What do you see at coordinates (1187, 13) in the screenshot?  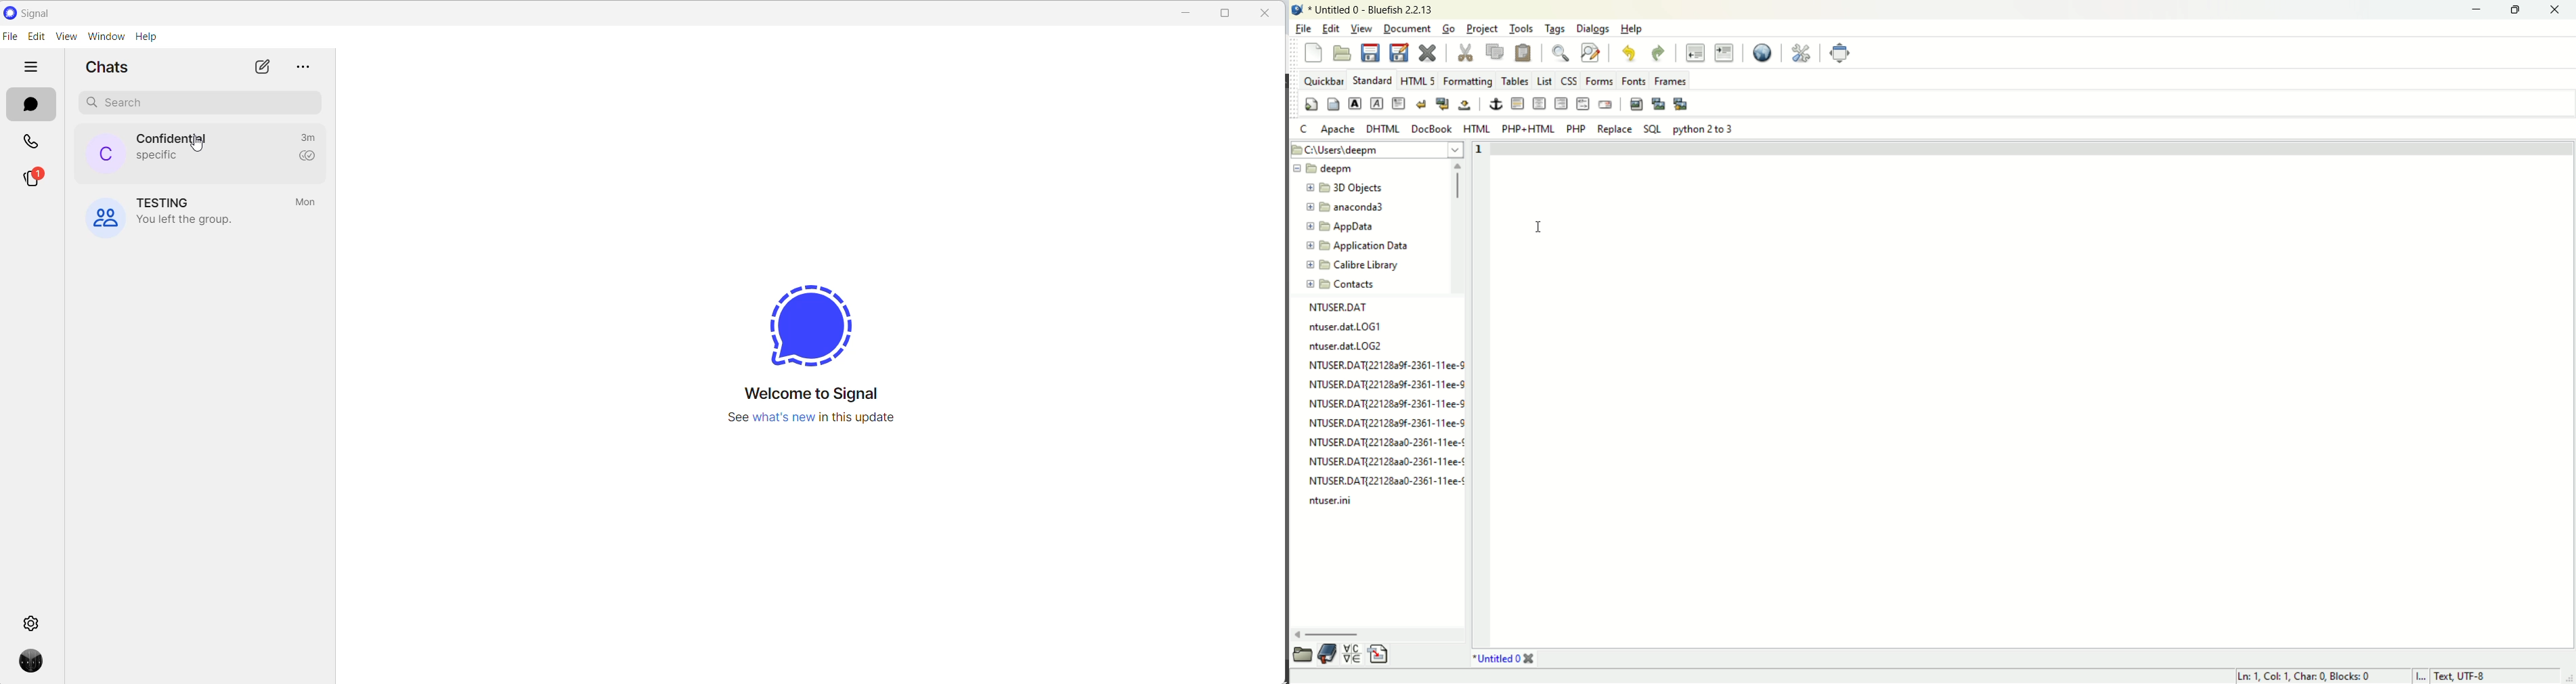 I see `close` at bounding box center [1187, 13].